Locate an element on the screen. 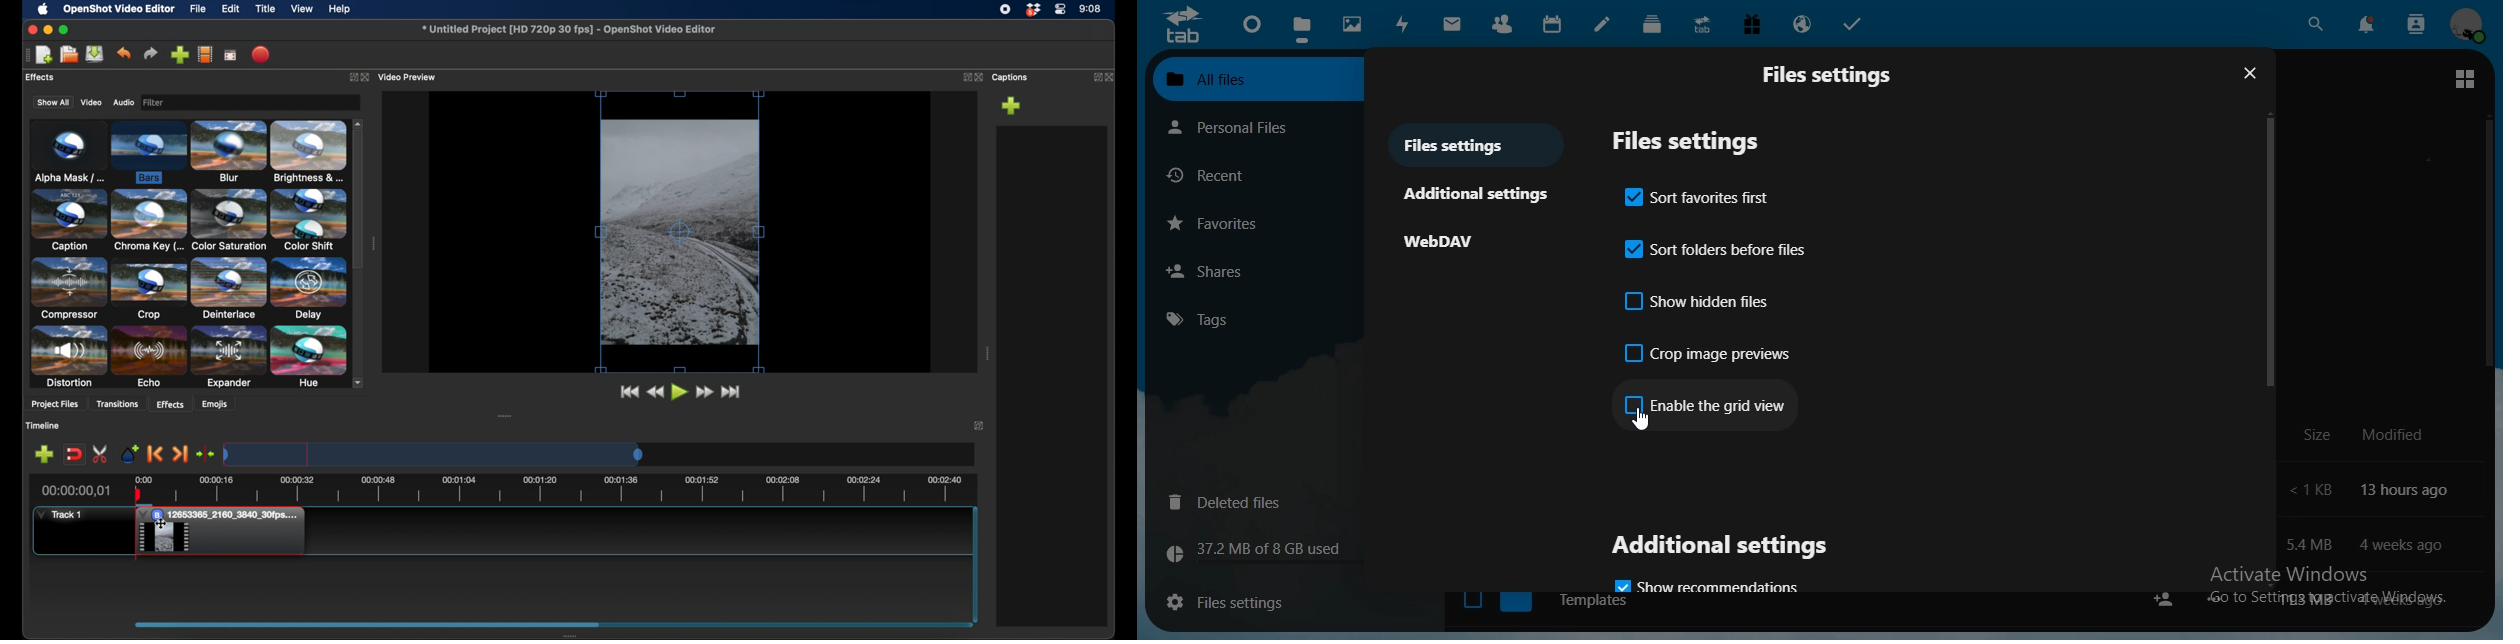 This screenshot has width=2520, height=644. close is located at coordinates (980, 77).